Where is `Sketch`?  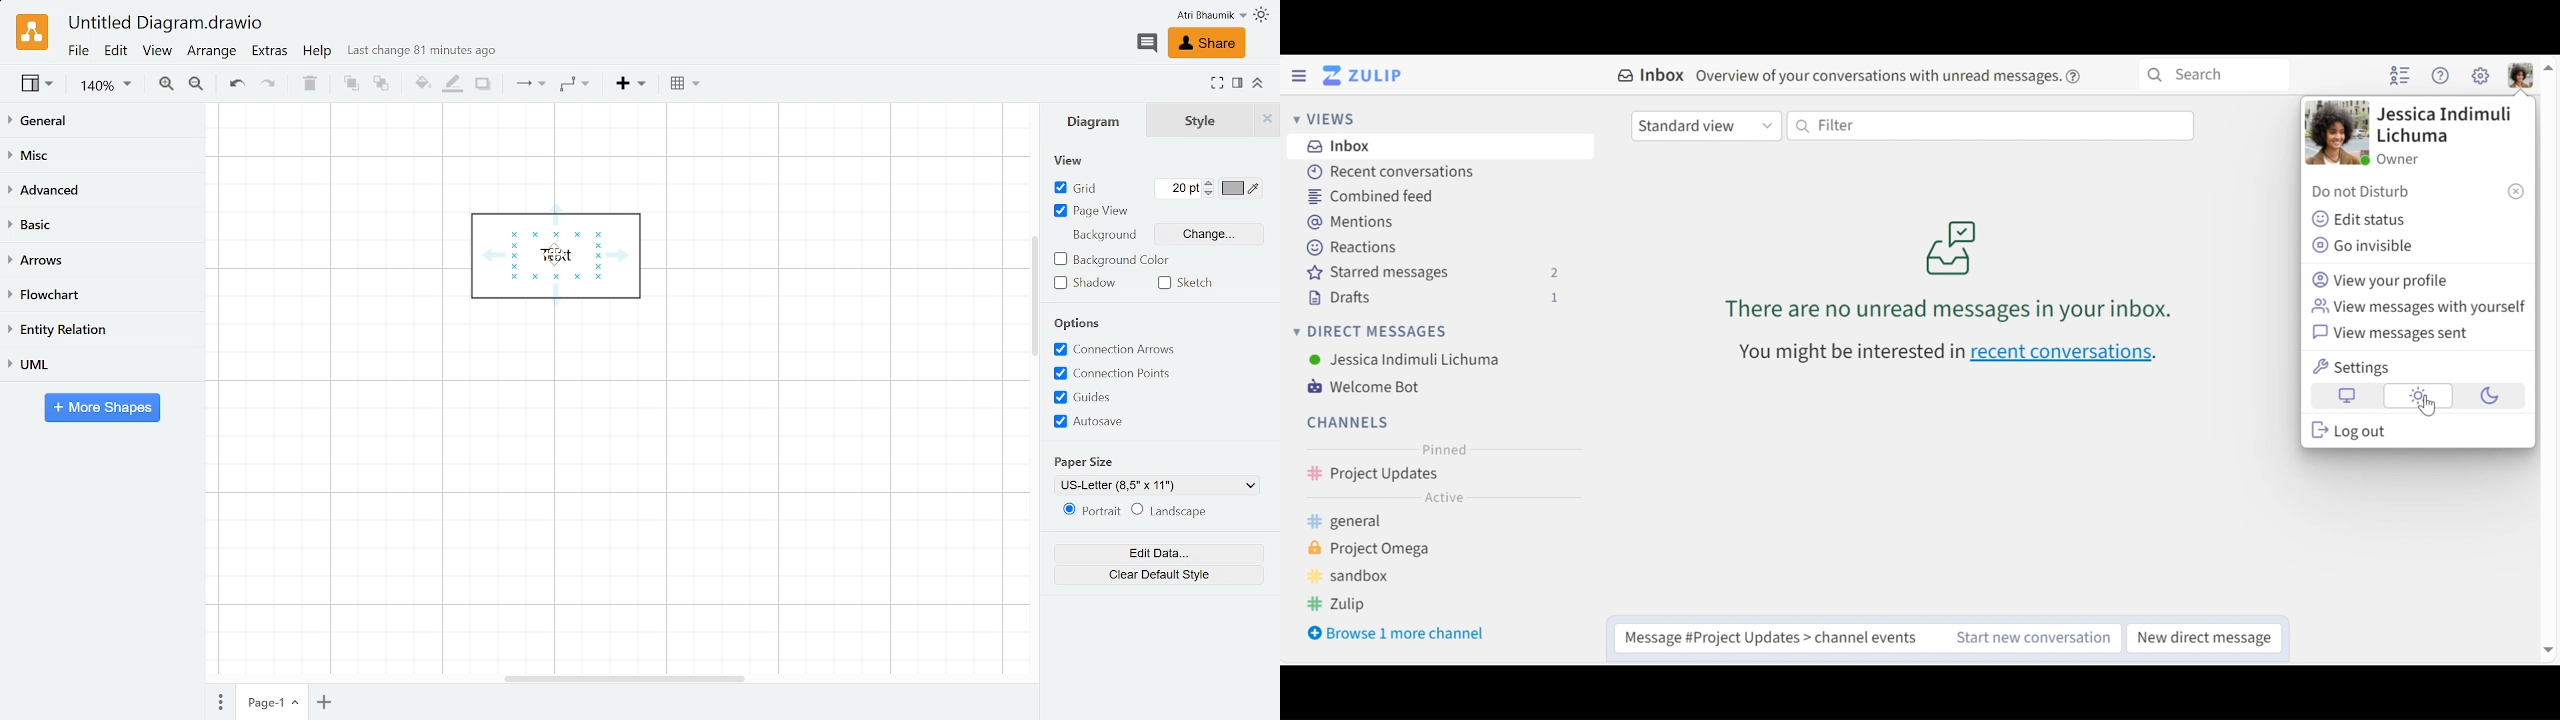
Sketch is located at coordinates (1190, 284).